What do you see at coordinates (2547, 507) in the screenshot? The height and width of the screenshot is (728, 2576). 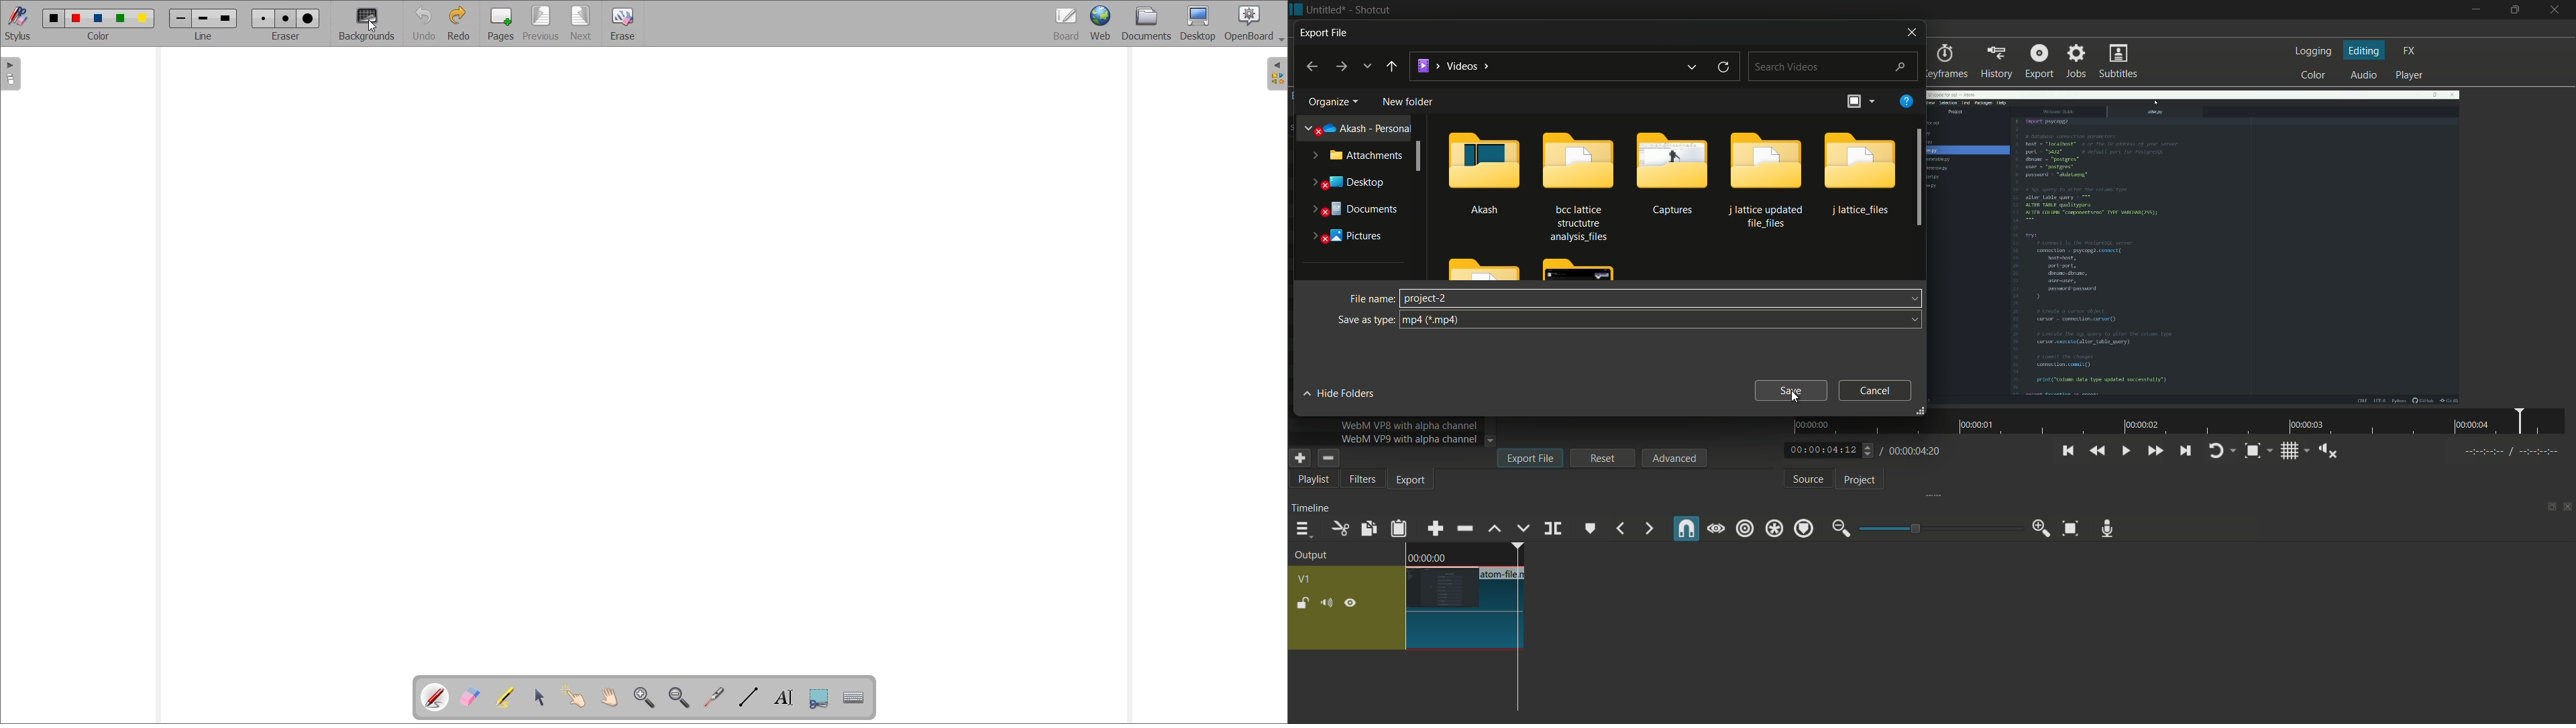 I see `change layout` at bounding box center [2547, 507].